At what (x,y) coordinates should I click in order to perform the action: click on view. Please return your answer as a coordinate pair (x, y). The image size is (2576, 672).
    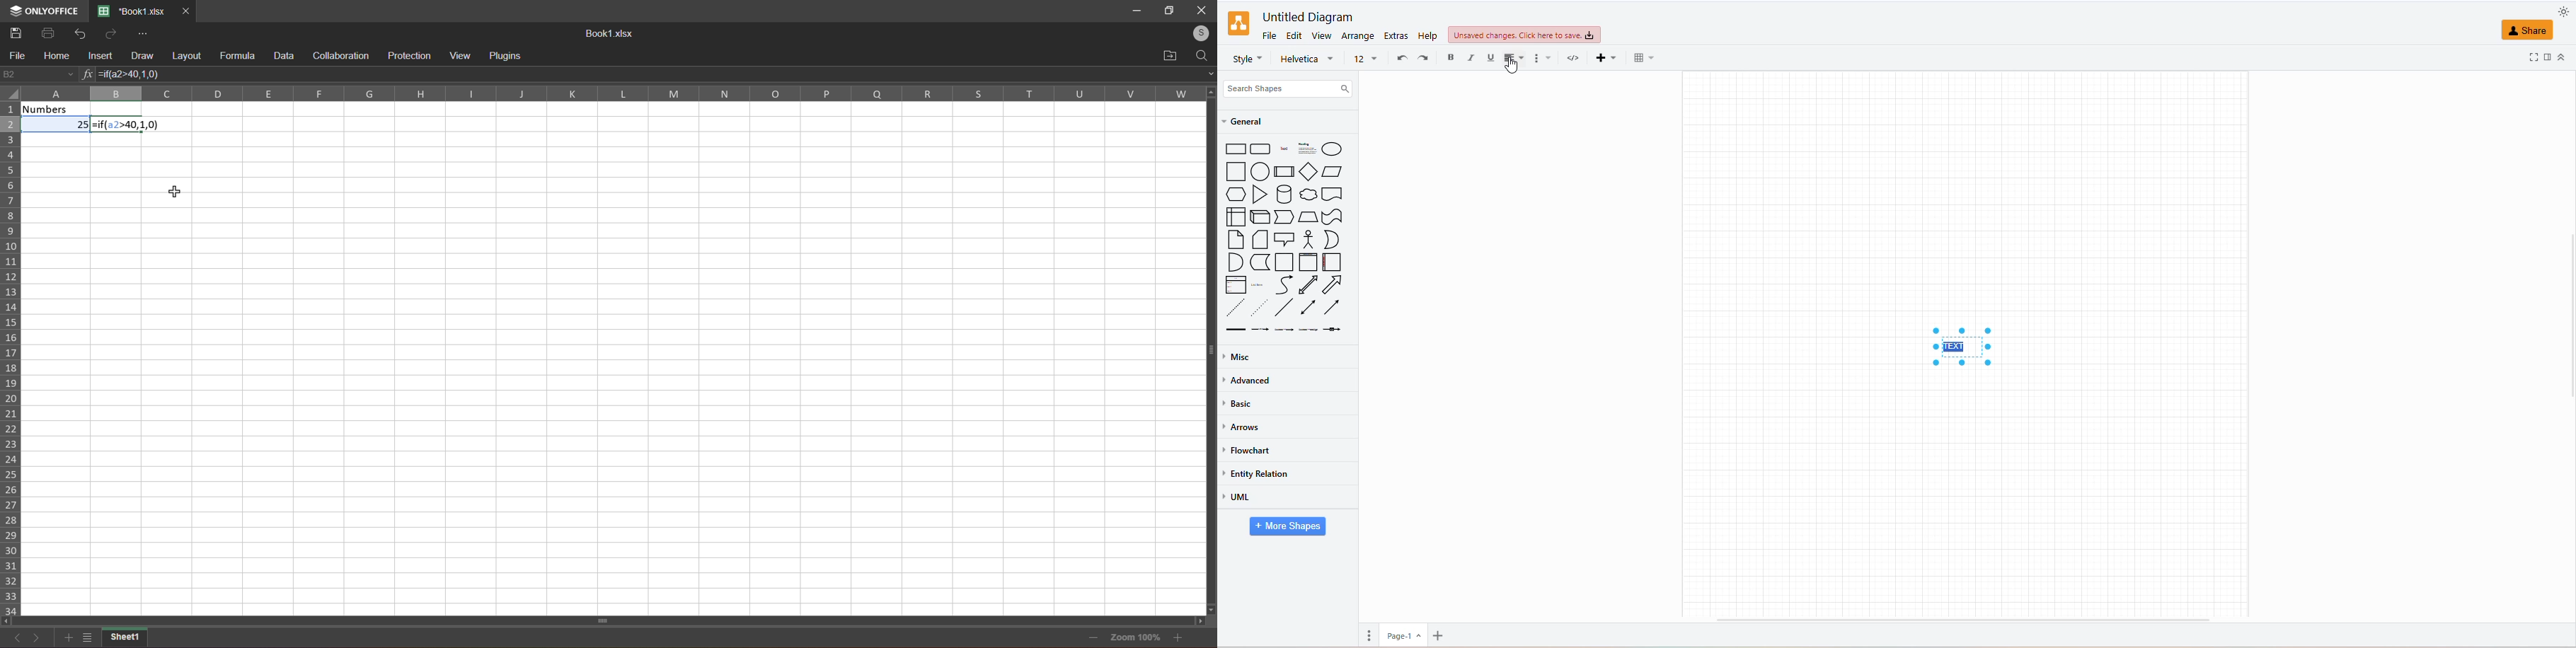
    Looking at the image, I should click on (1321, 37).